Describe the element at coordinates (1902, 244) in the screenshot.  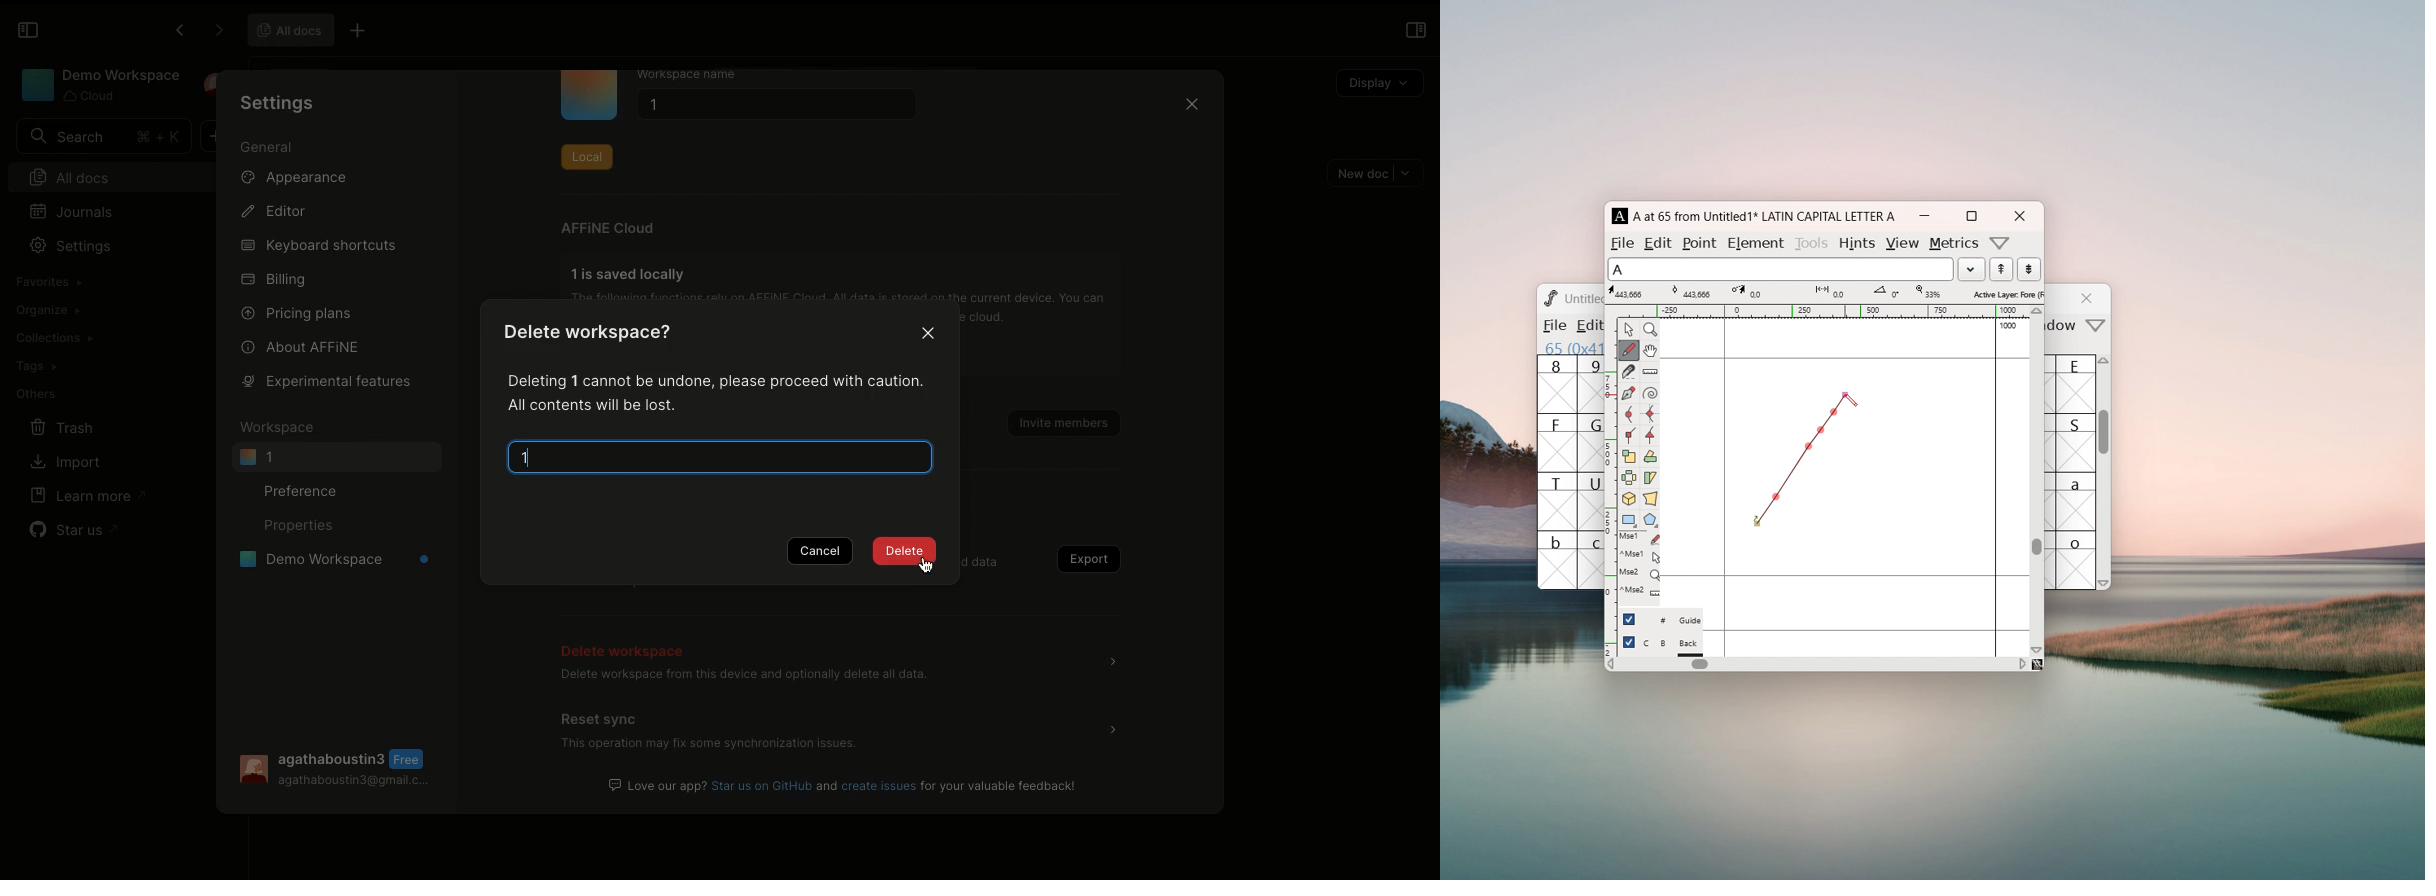
I see `view` at that location.